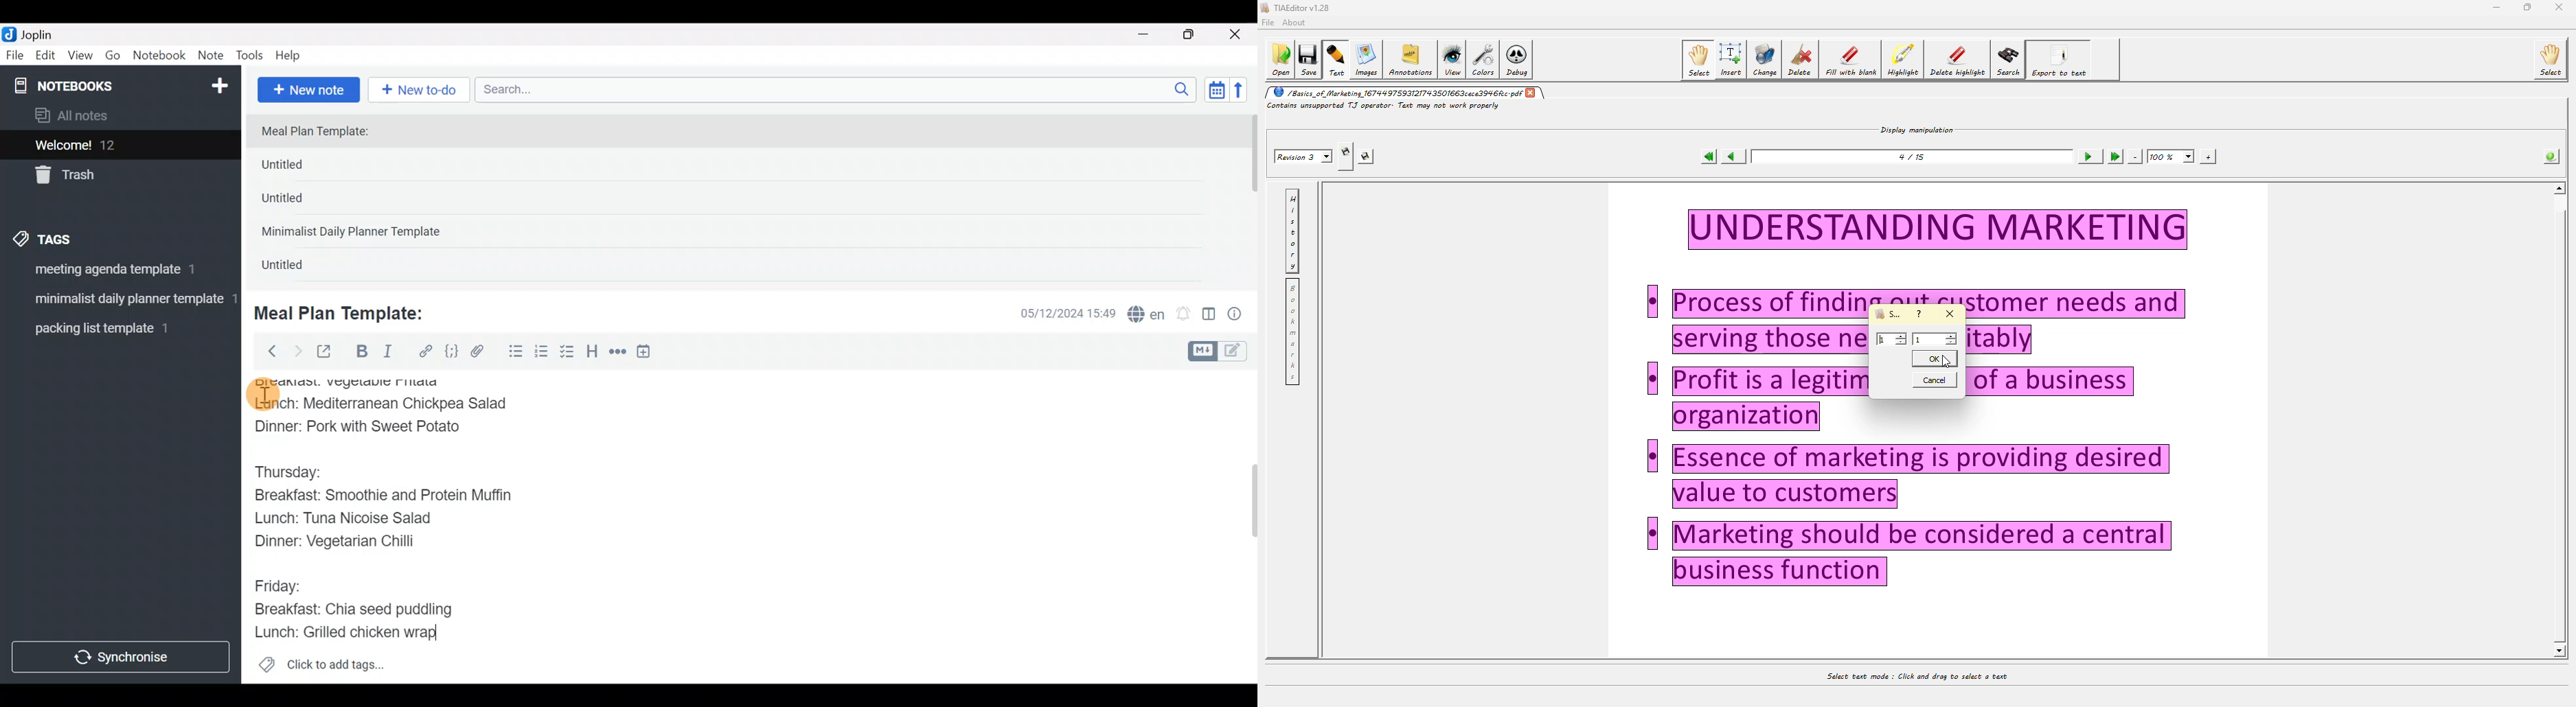 This screenshot has height=728, width=2576. I want to click on Lunch: Tuna Nicoise Salad, so click(358, 522).